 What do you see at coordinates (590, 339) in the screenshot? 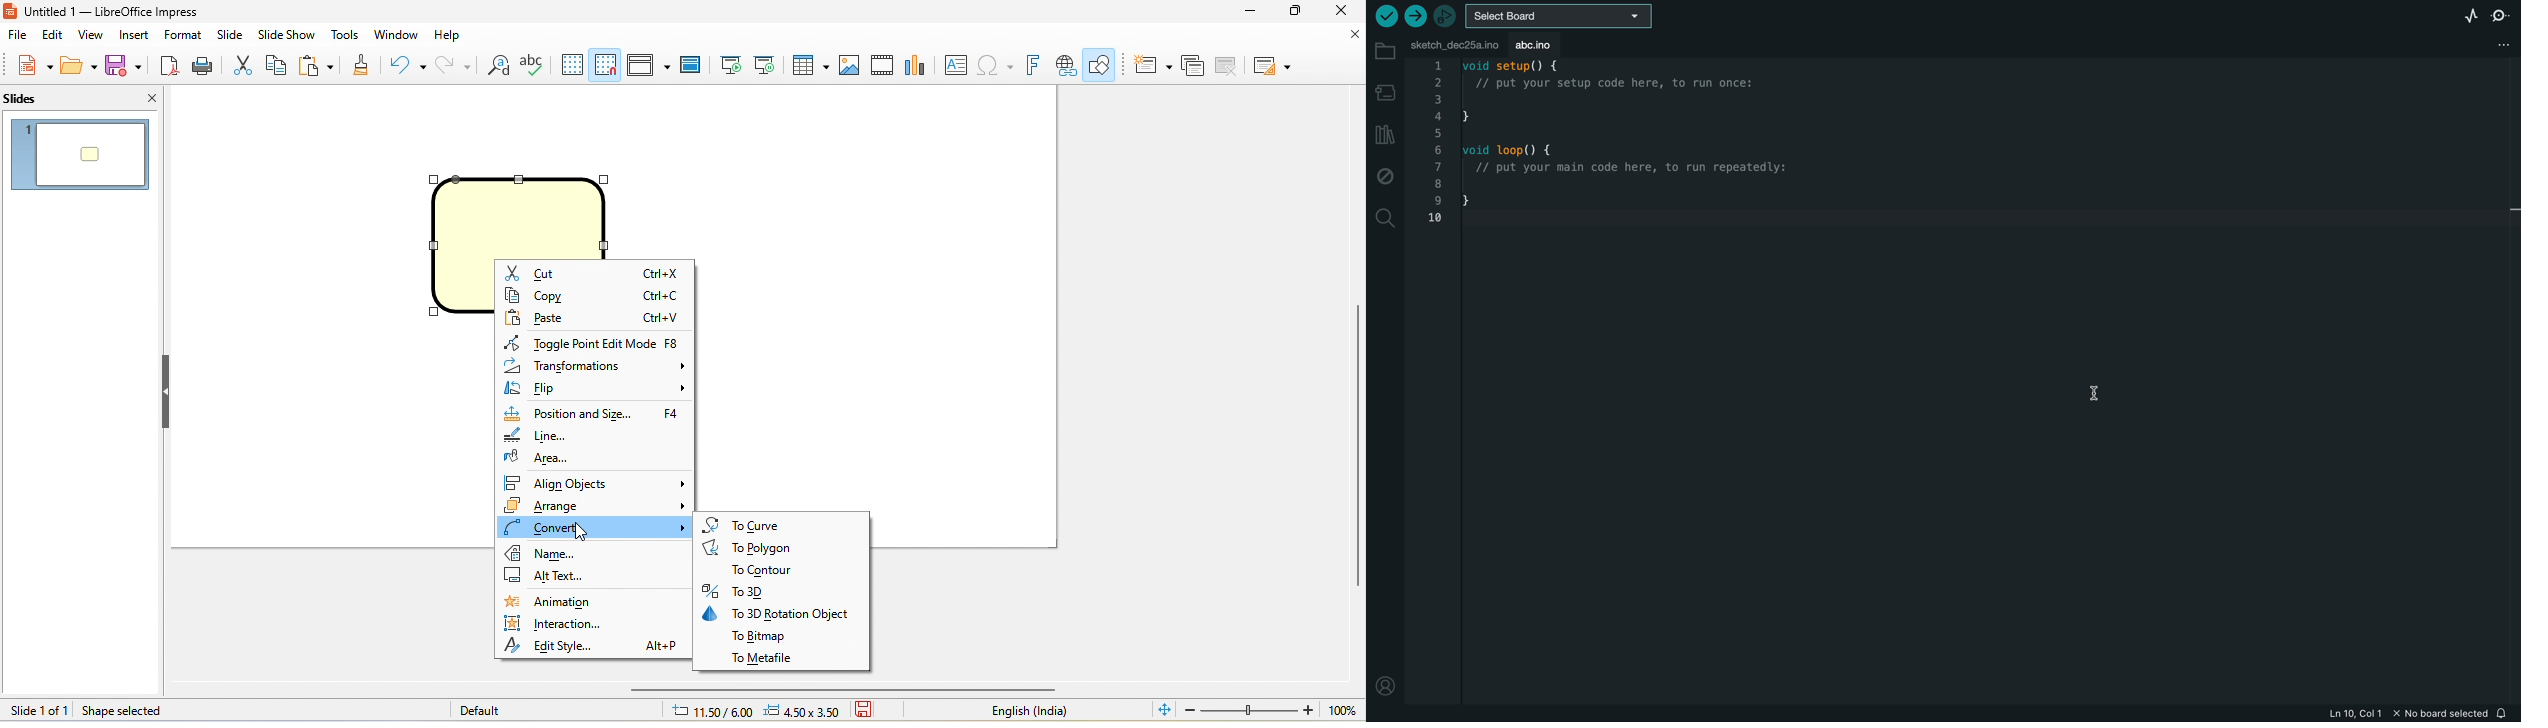
I see `toggle point edit mode f8` at bounding box center [590, 339].